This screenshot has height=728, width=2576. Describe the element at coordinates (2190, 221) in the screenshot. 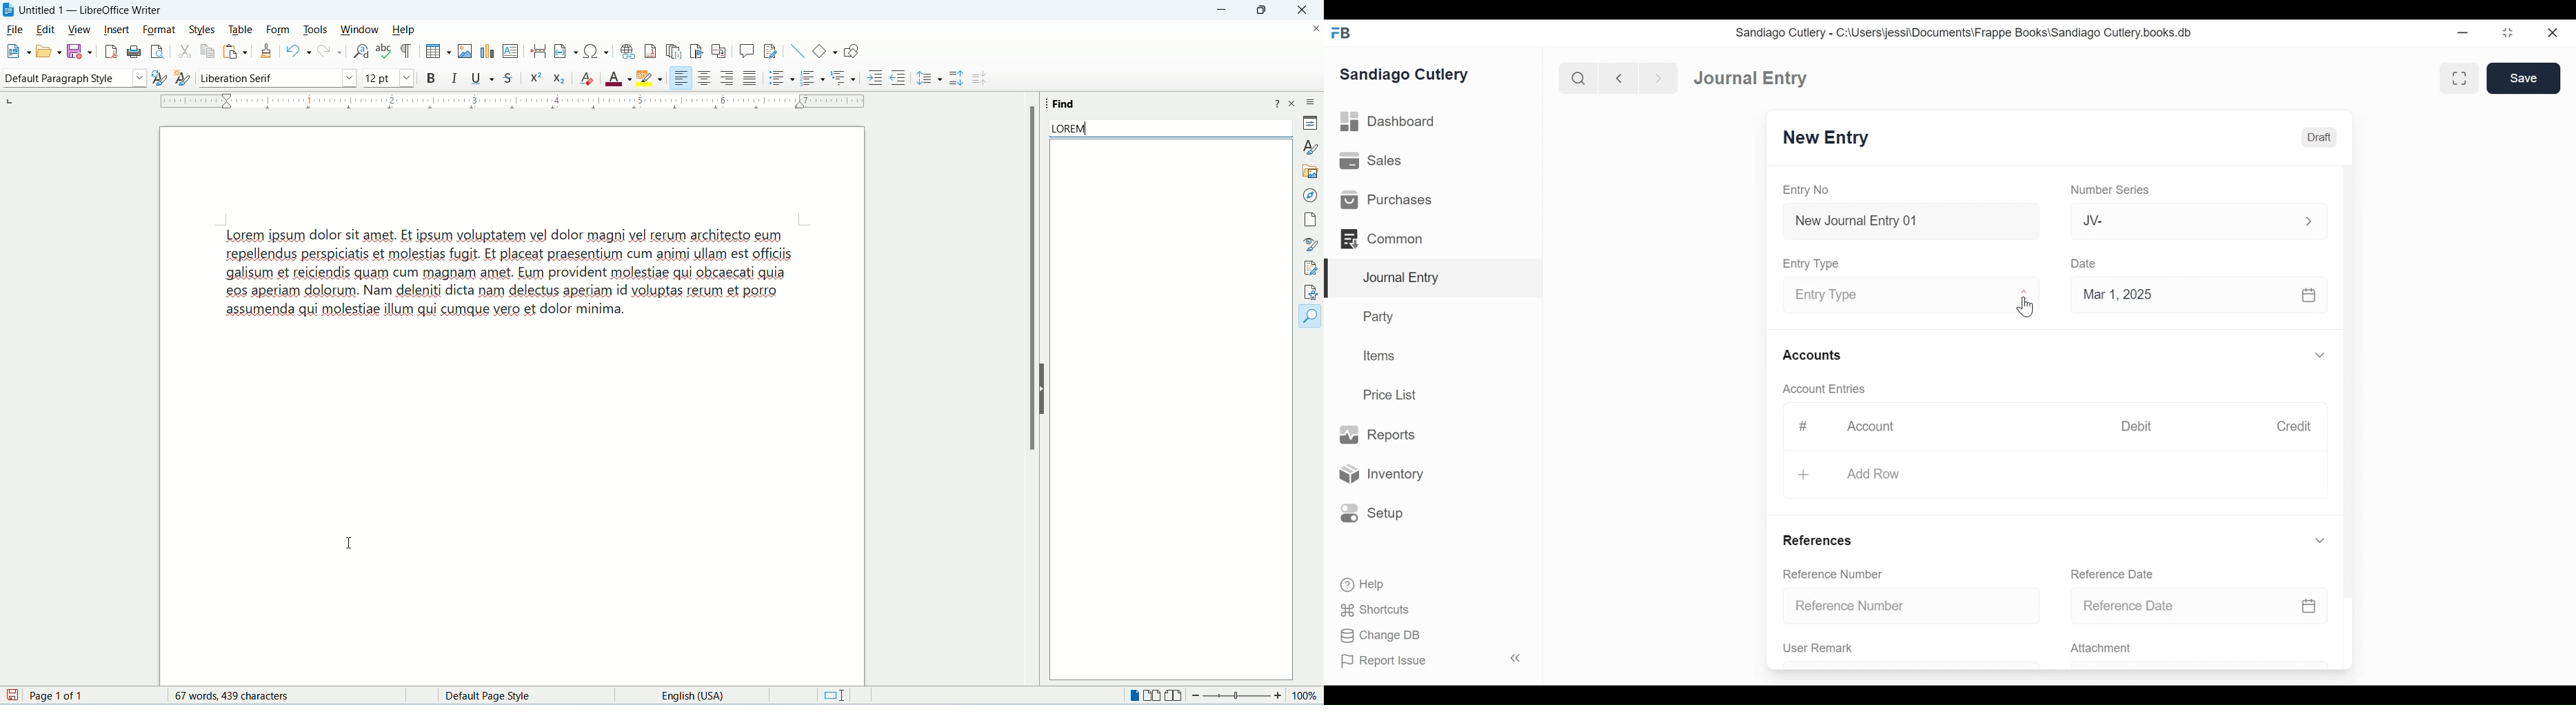

I see `Jv-` at that location.